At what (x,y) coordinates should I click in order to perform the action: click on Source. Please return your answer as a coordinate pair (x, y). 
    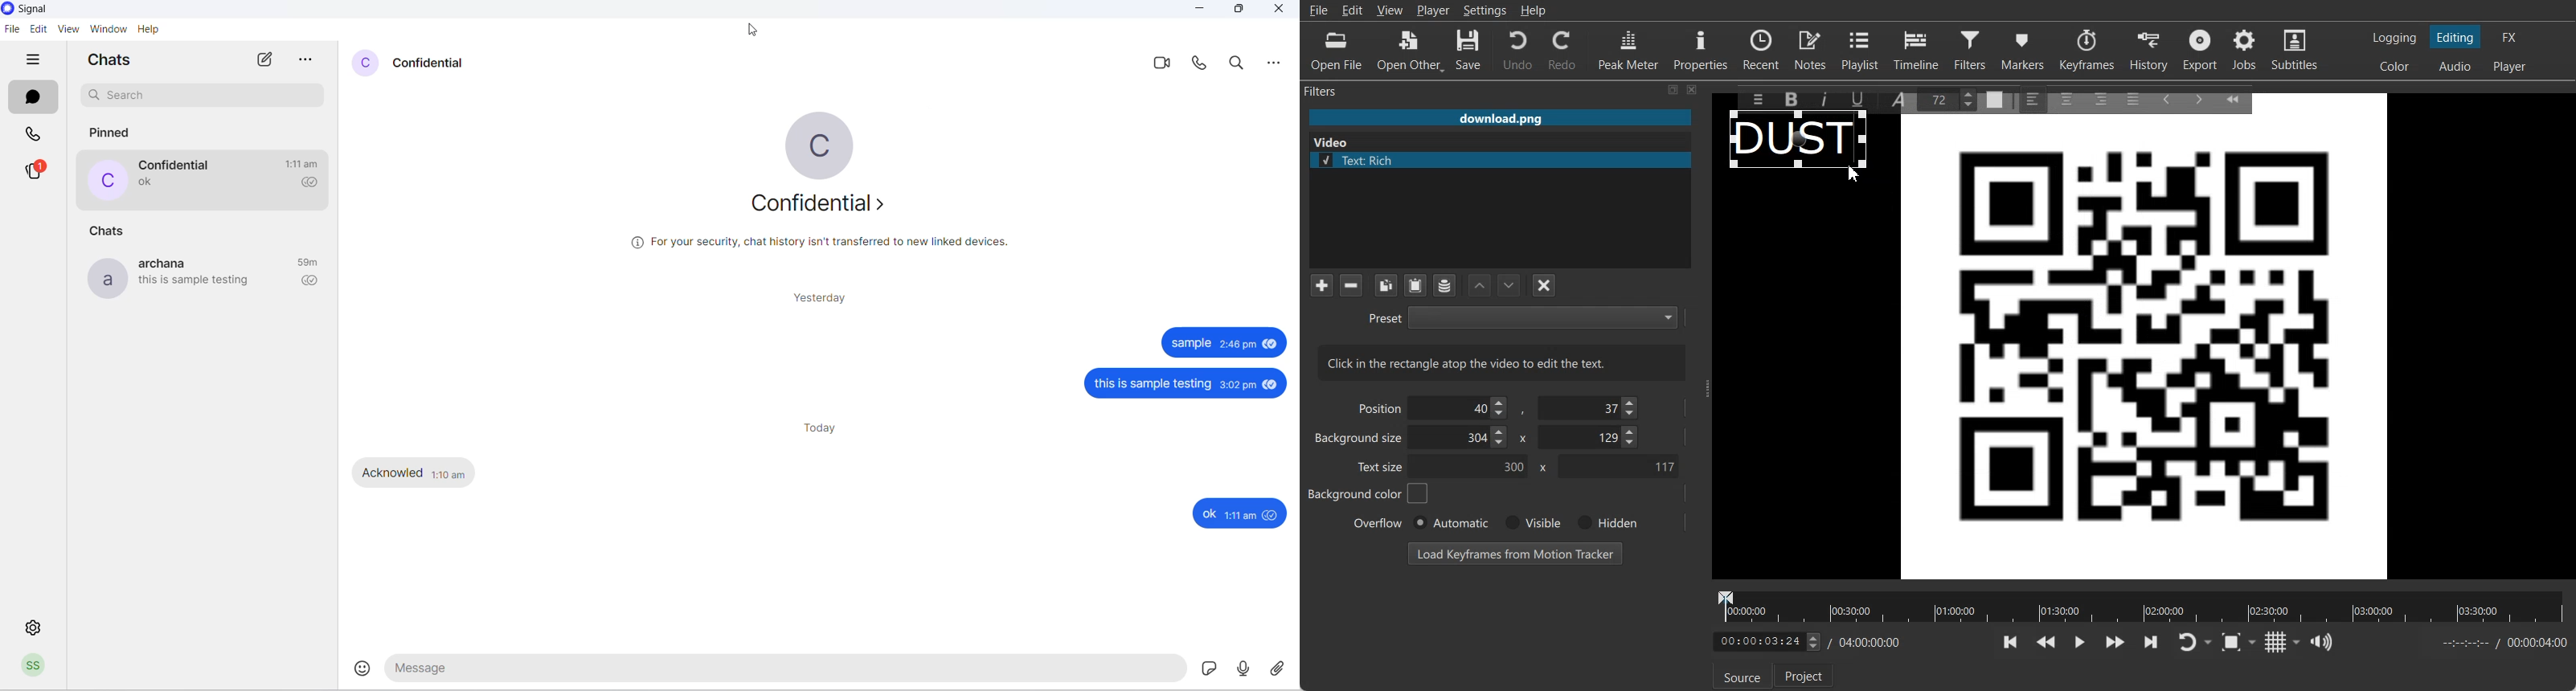
    Looking at the image, I should click on (1738, 677).